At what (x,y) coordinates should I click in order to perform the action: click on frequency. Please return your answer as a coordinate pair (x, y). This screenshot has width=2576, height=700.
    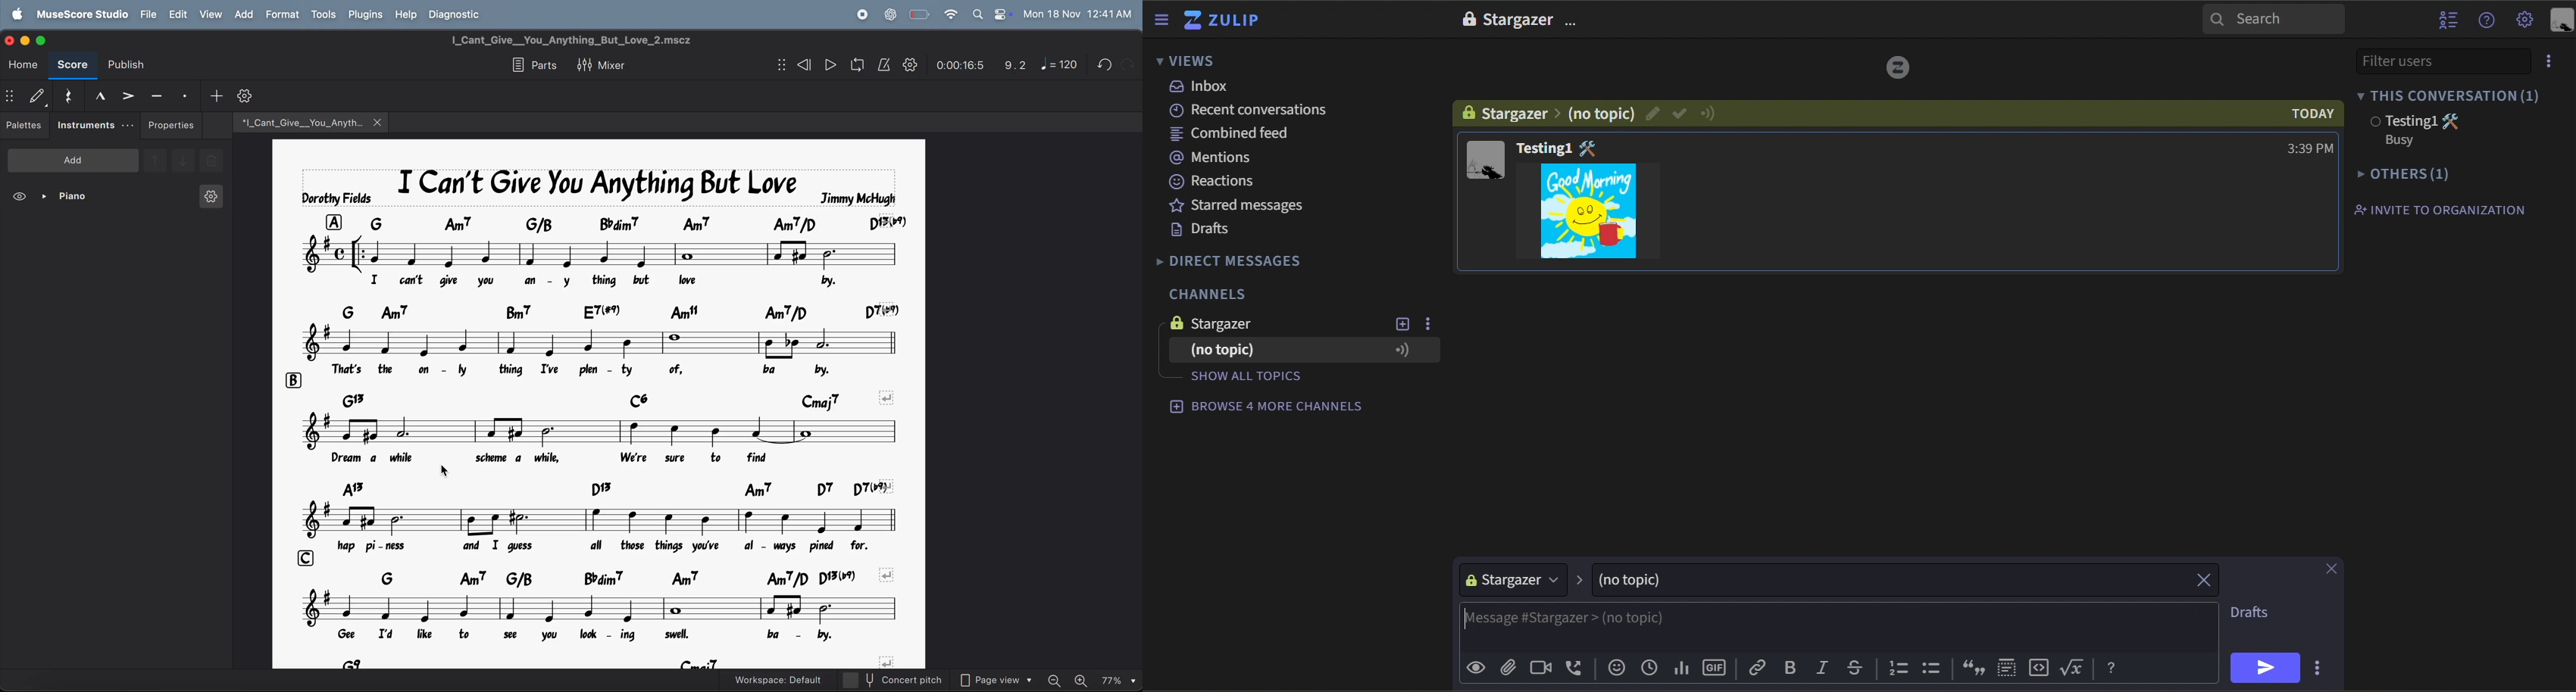
    Looking at the image, I should click on (1680, 666).